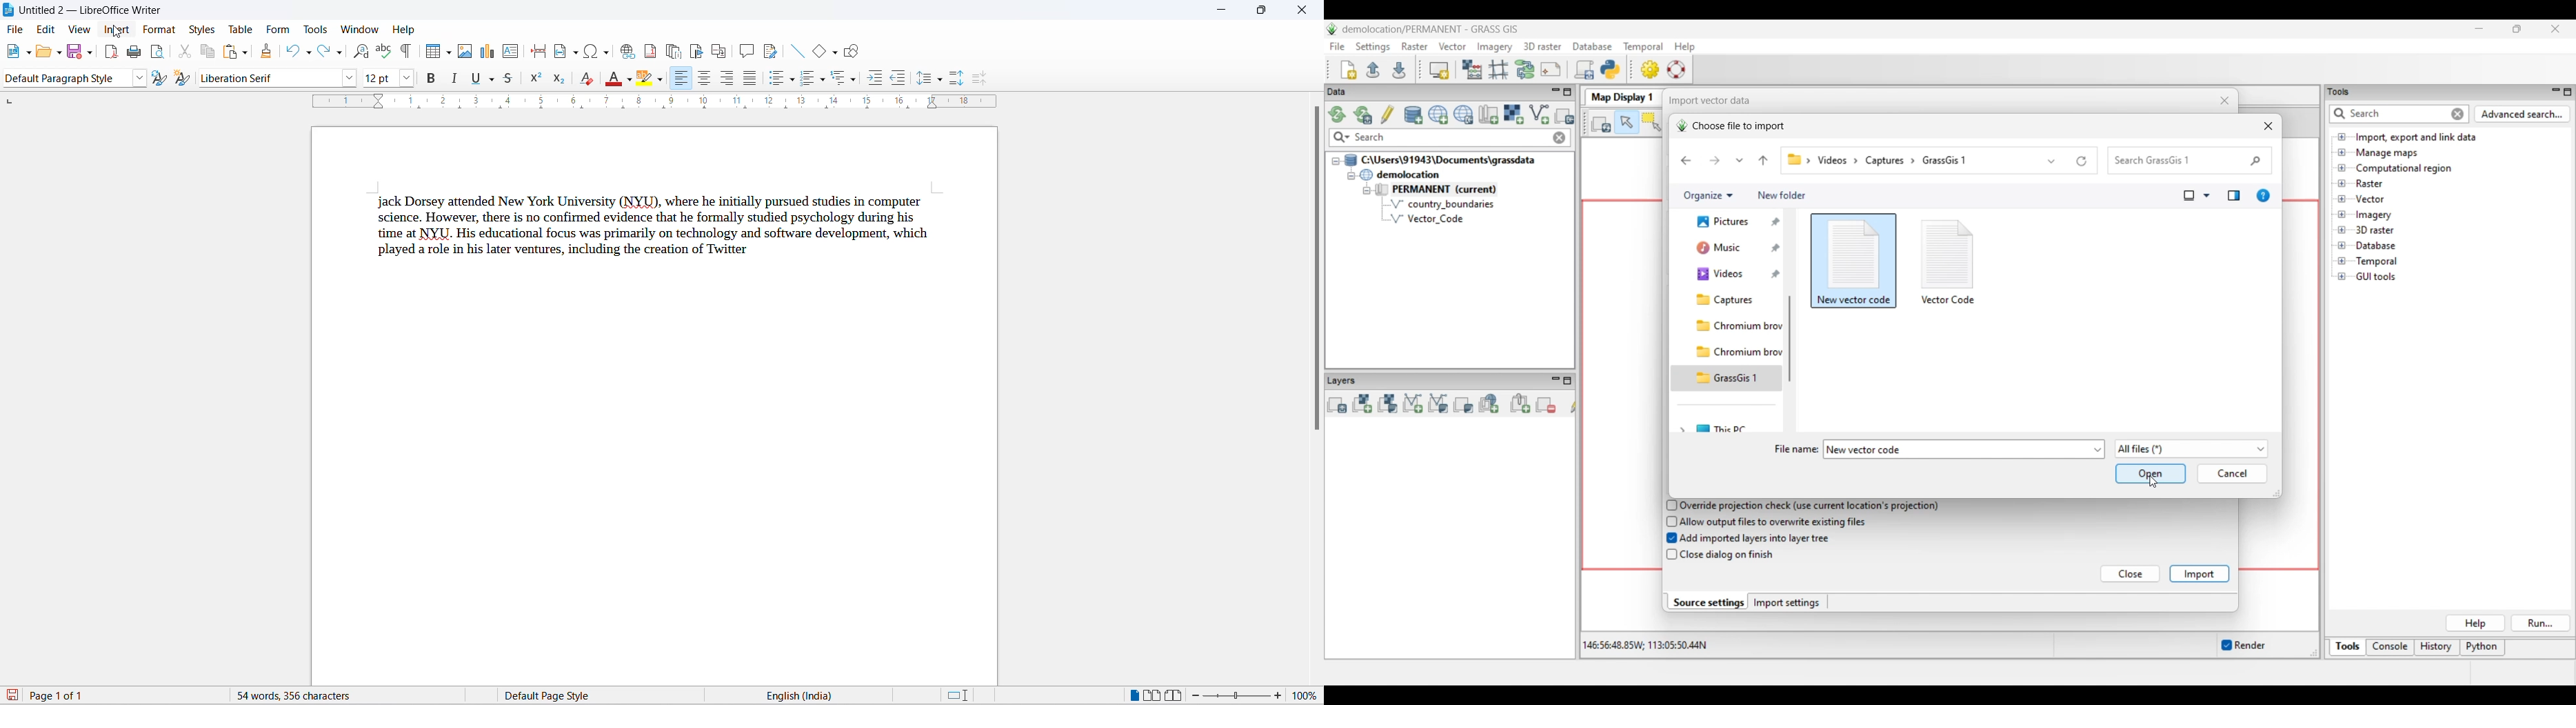  Describe the element at coordinates (624, 52) in the screenshot. I see `insert hyperlink` at that location.